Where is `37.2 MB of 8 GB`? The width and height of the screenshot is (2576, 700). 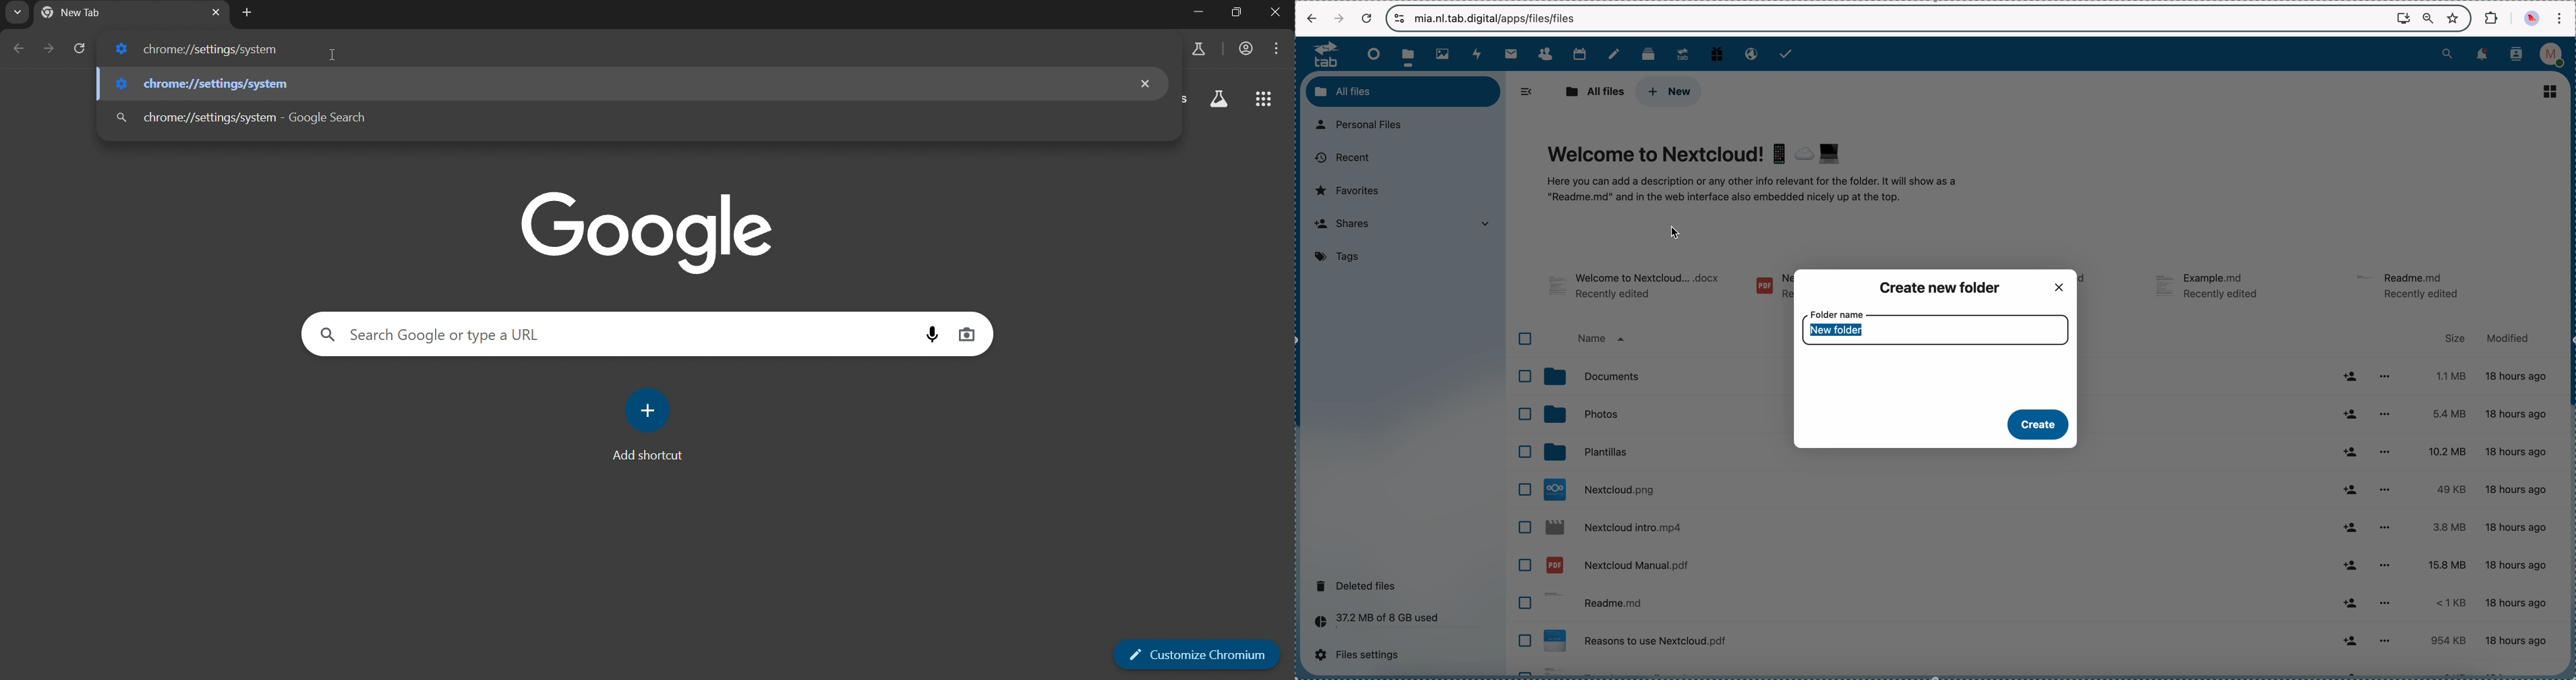 37.2 MB of 8 GB is located at coordinates (1374, 623).